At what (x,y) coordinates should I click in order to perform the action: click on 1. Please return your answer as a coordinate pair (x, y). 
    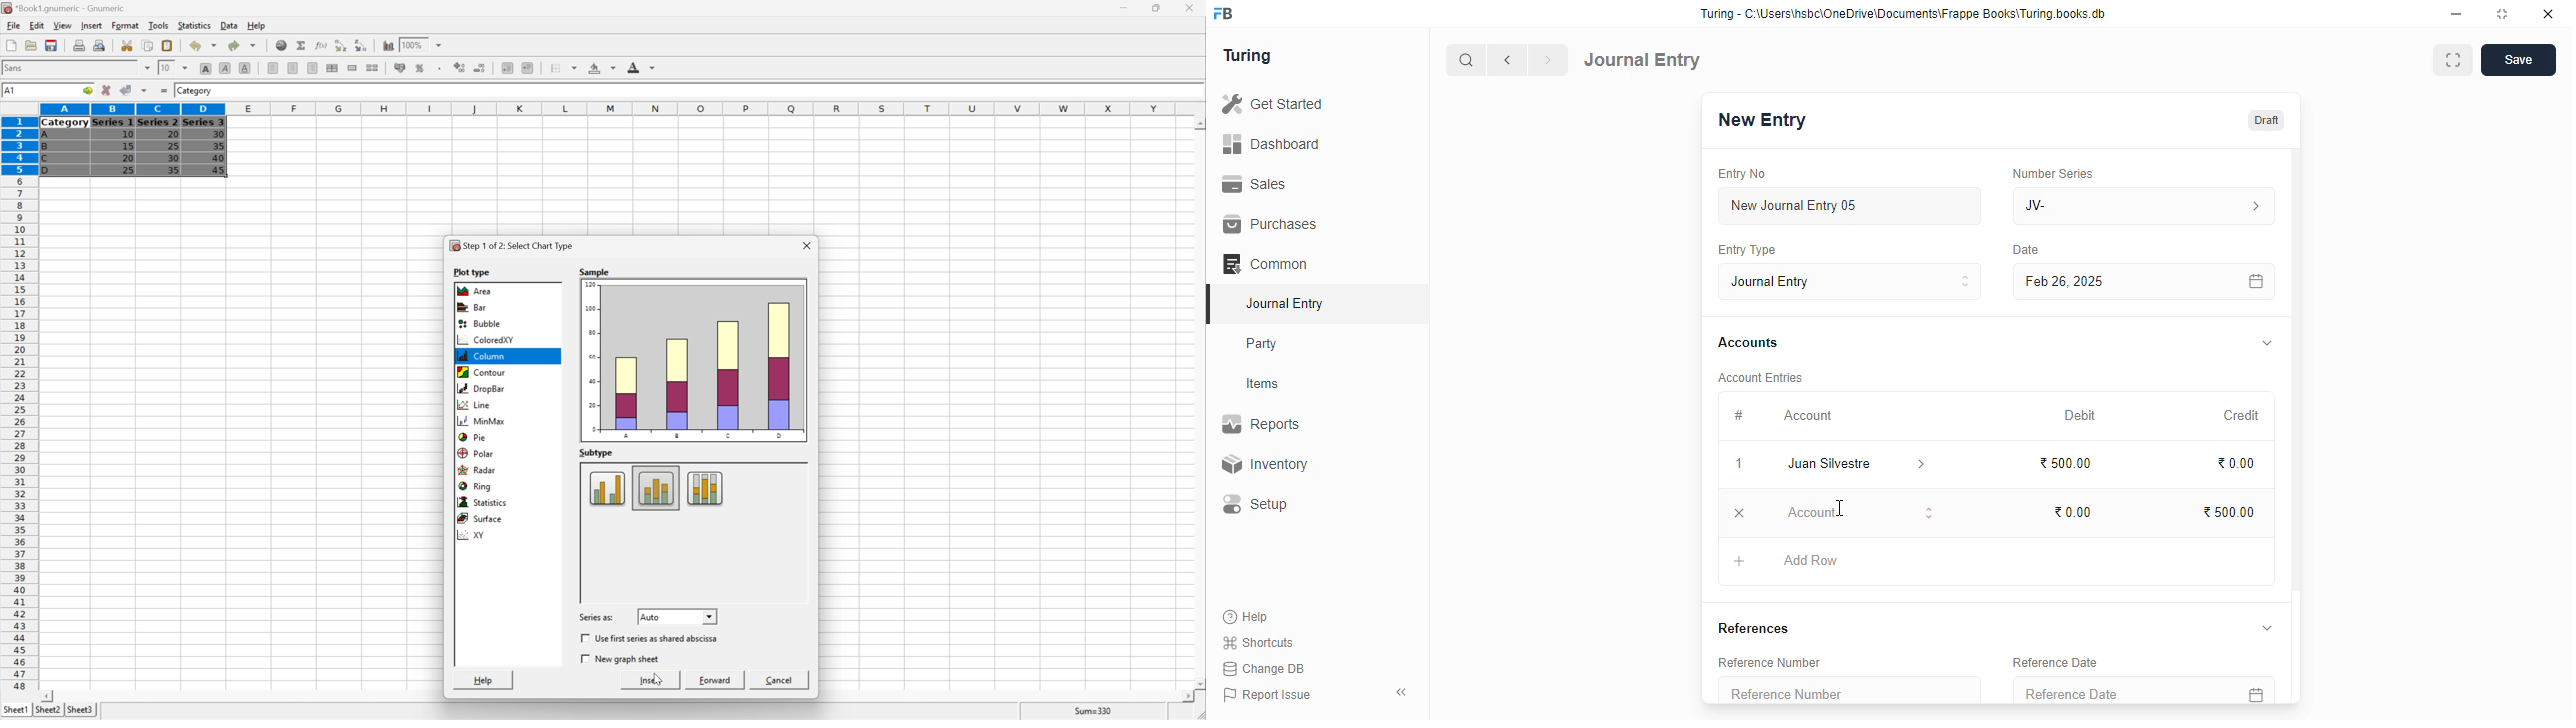
    Looking at the image, I should click on (1741, 466).